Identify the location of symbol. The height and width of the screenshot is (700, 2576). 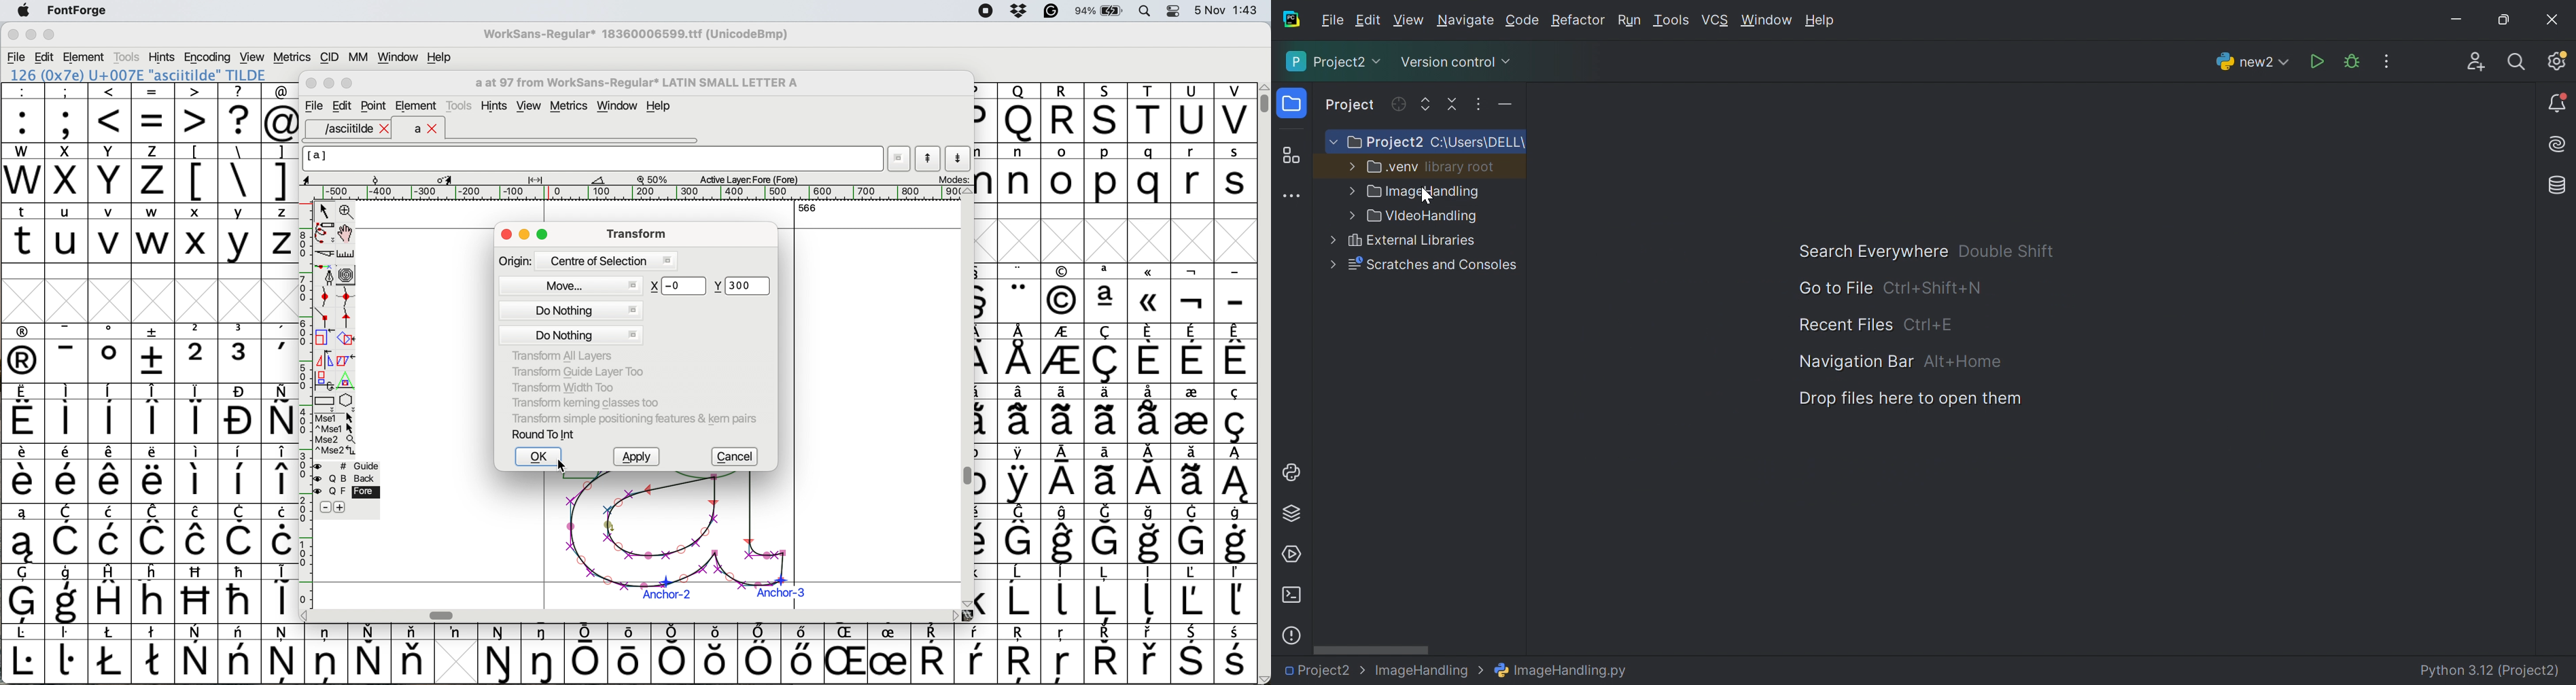
(67, 353).